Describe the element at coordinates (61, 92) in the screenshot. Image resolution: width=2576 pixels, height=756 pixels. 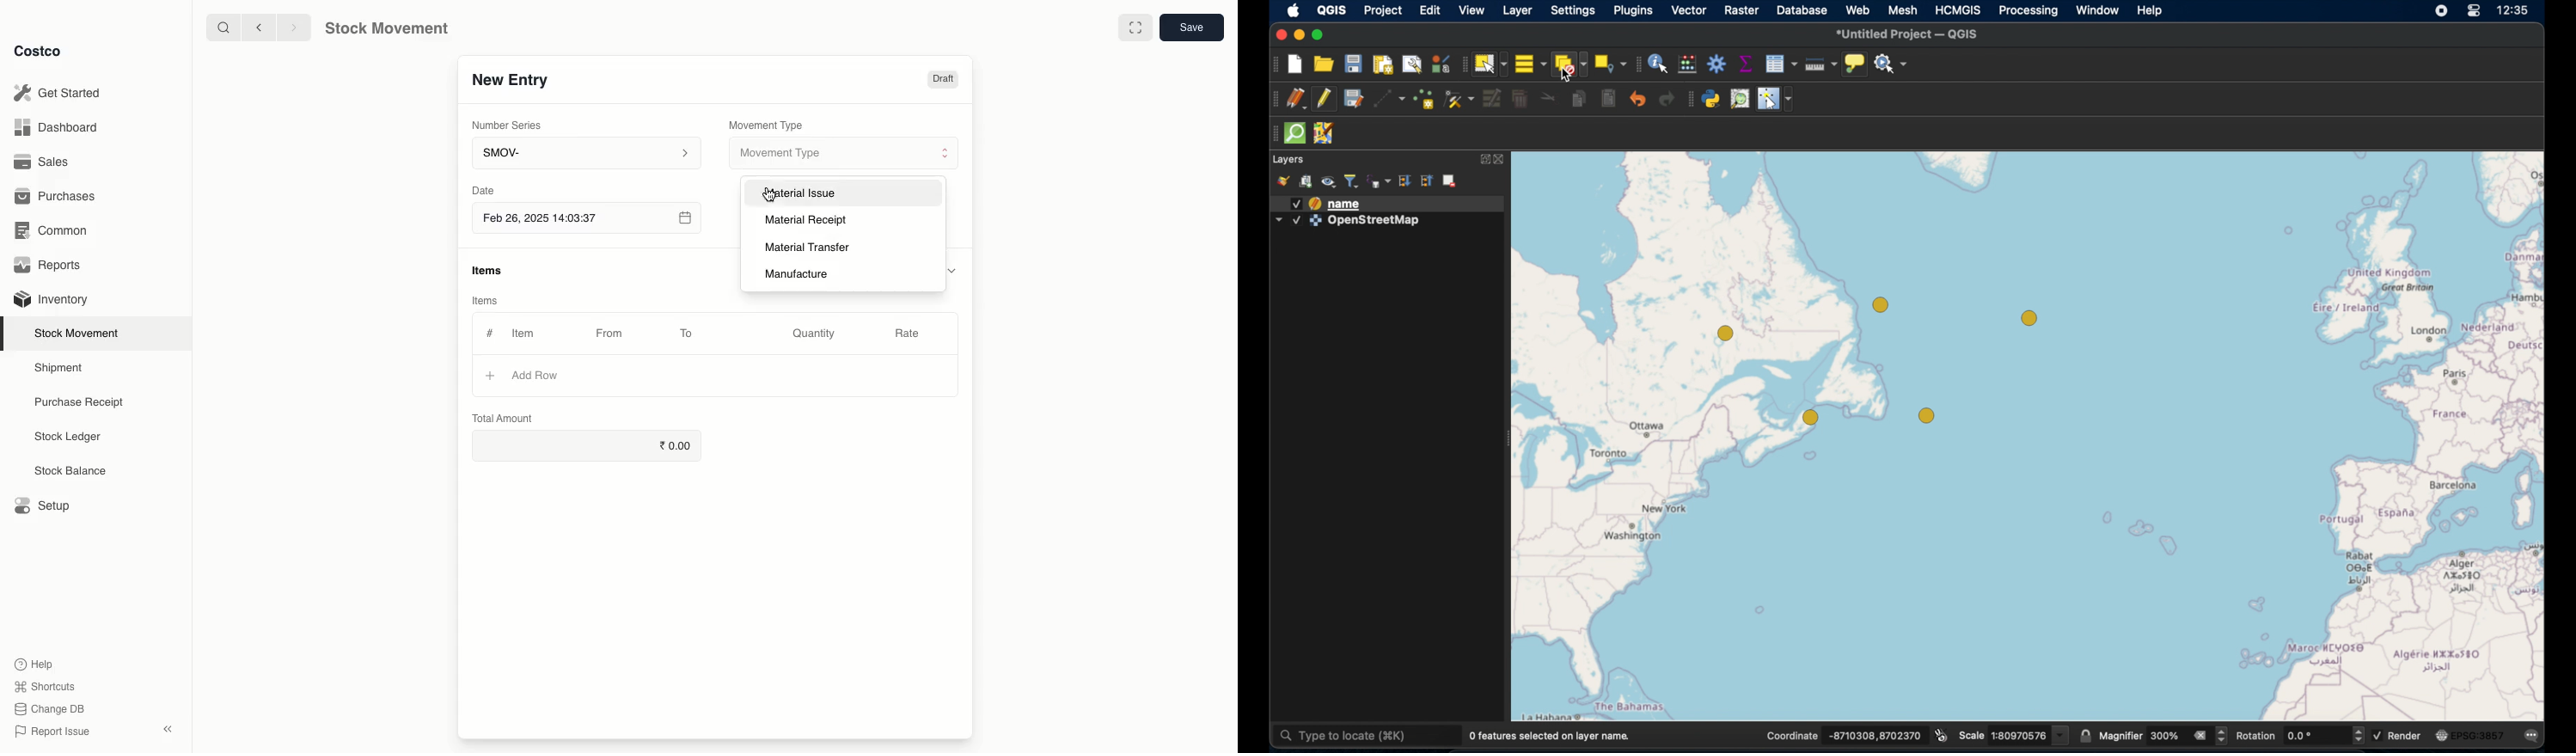
I see `Get Started` at that location.